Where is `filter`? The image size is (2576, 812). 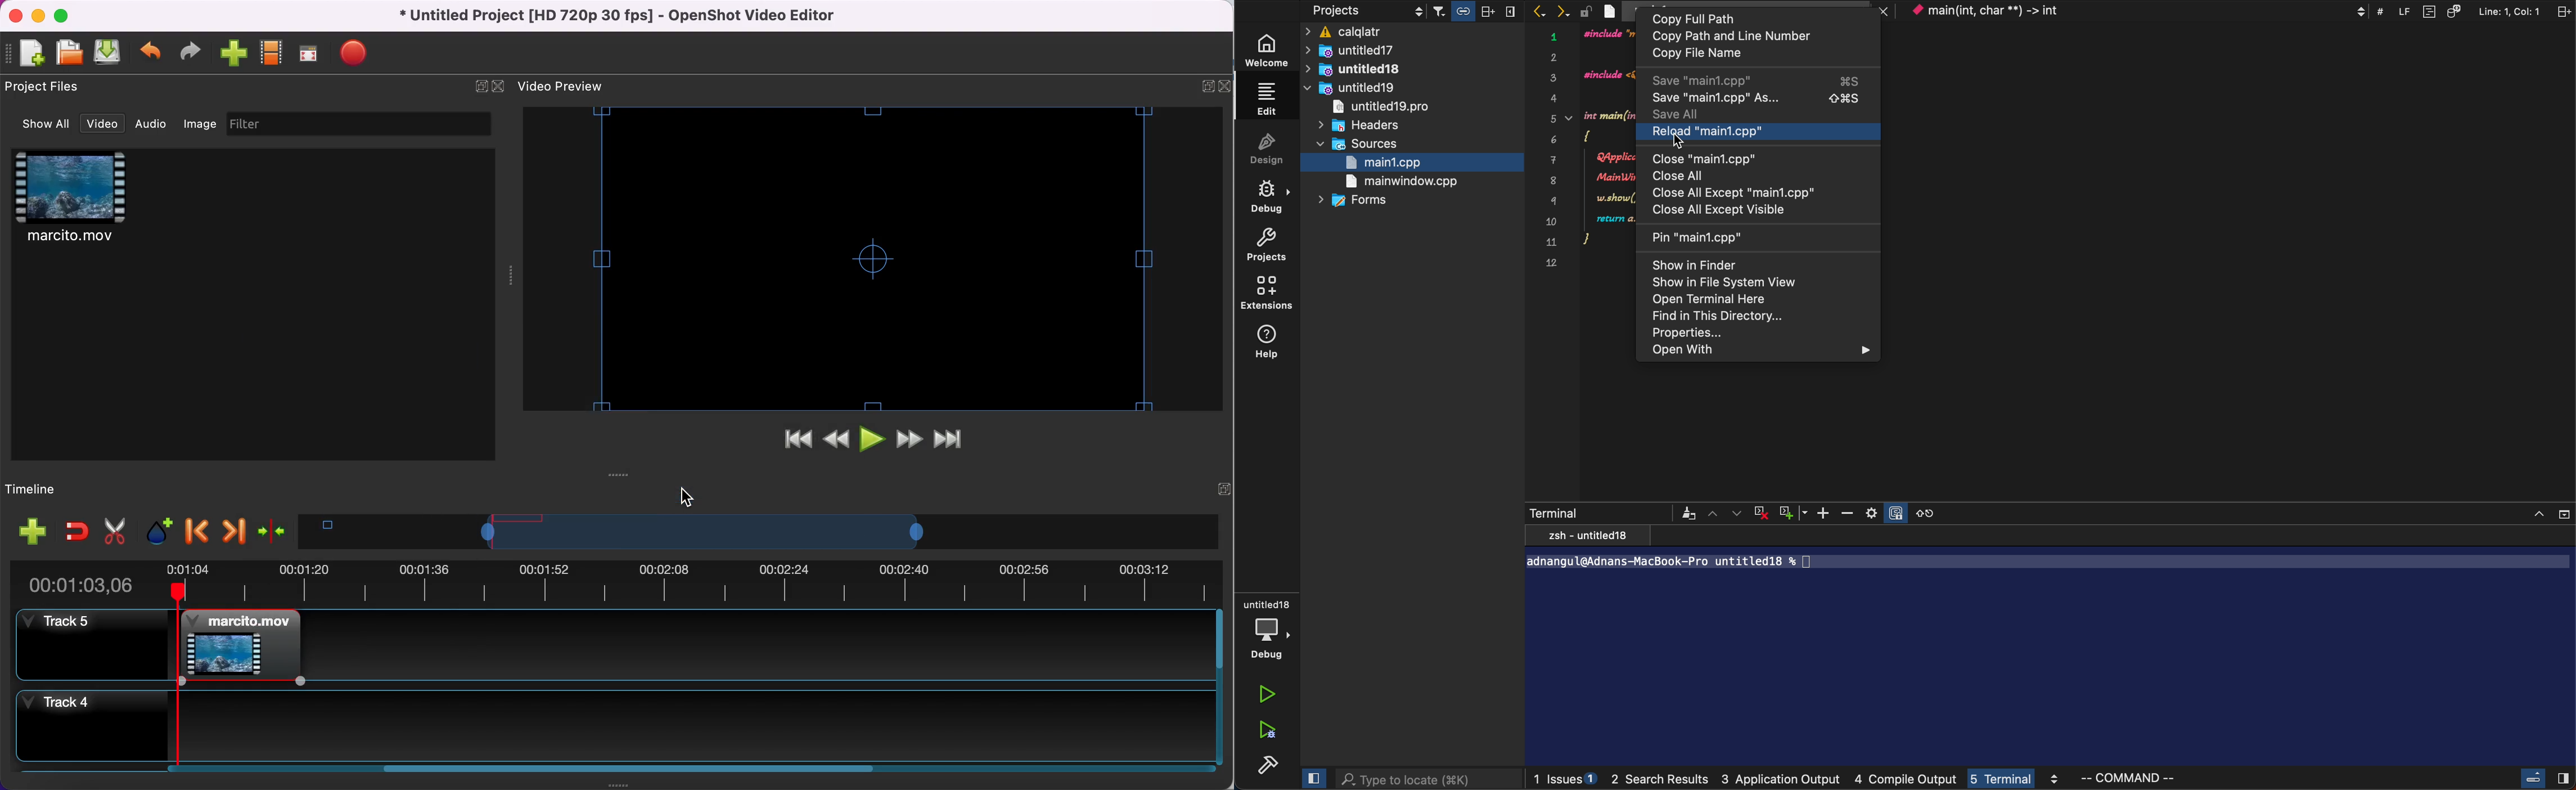
filter is located at coordinates (362, 124).